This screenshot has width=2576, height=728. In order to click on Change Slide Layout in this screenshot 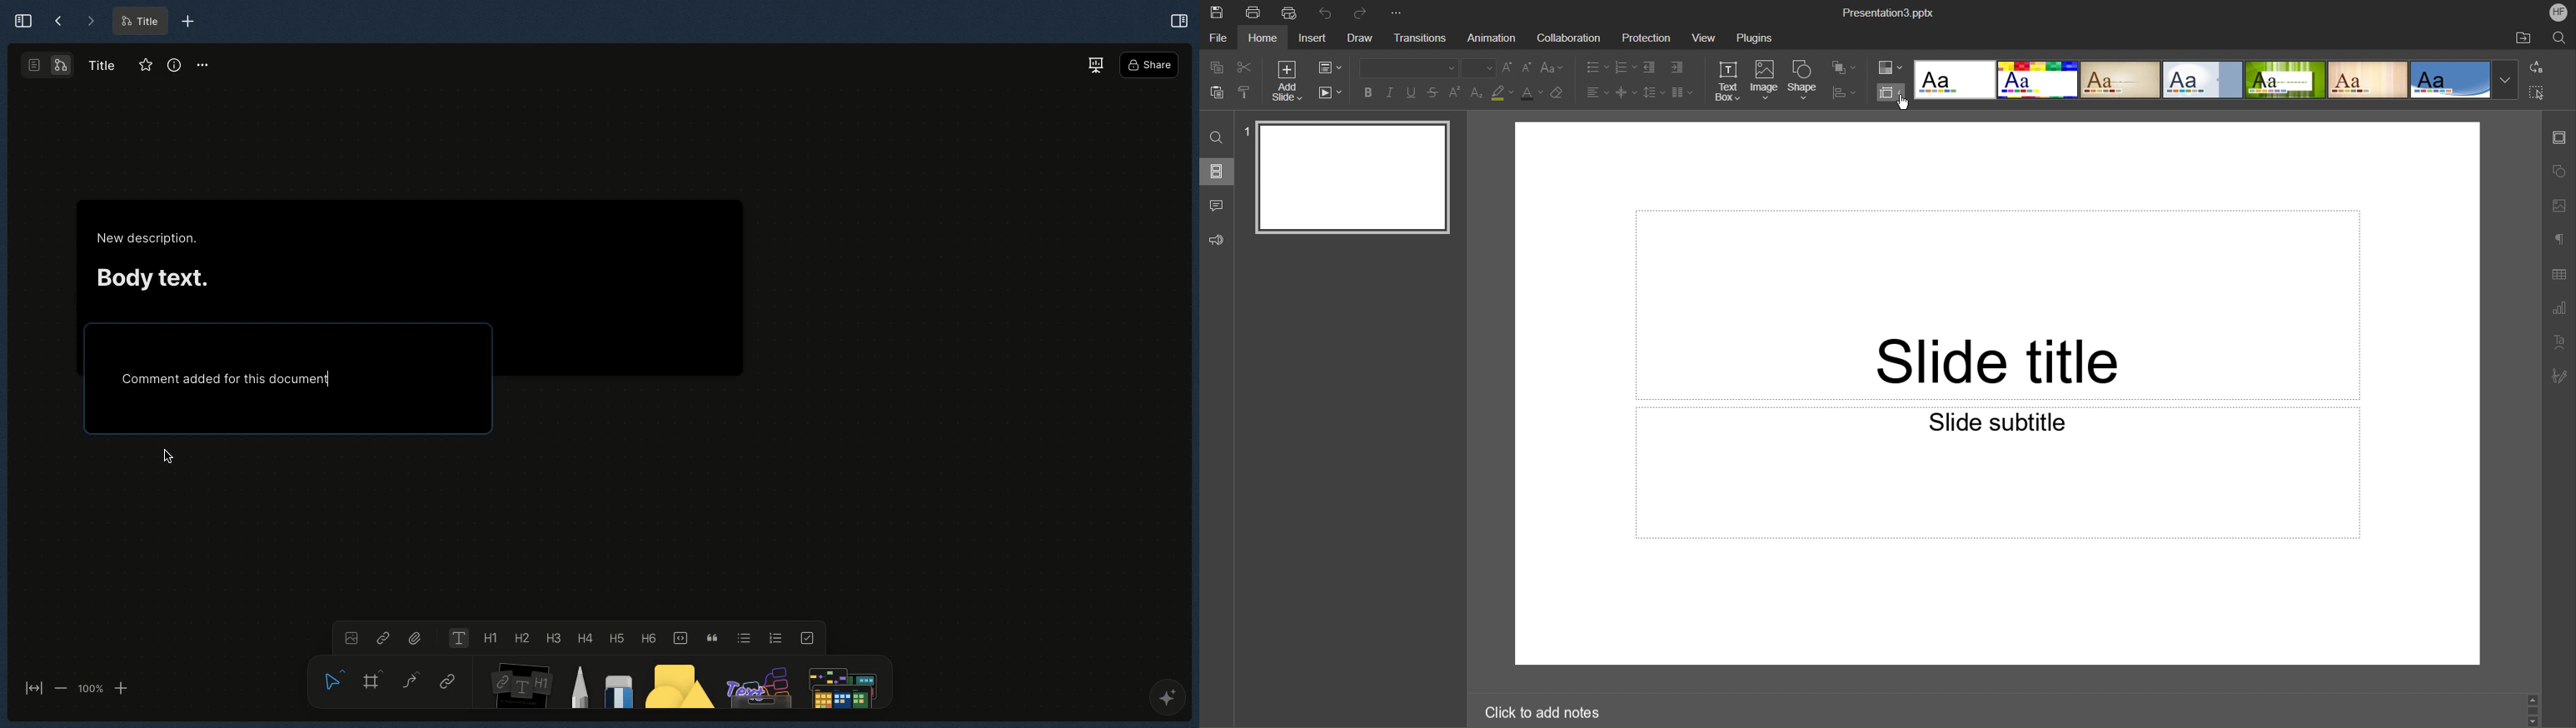, I will do `click(1331, 67)`.